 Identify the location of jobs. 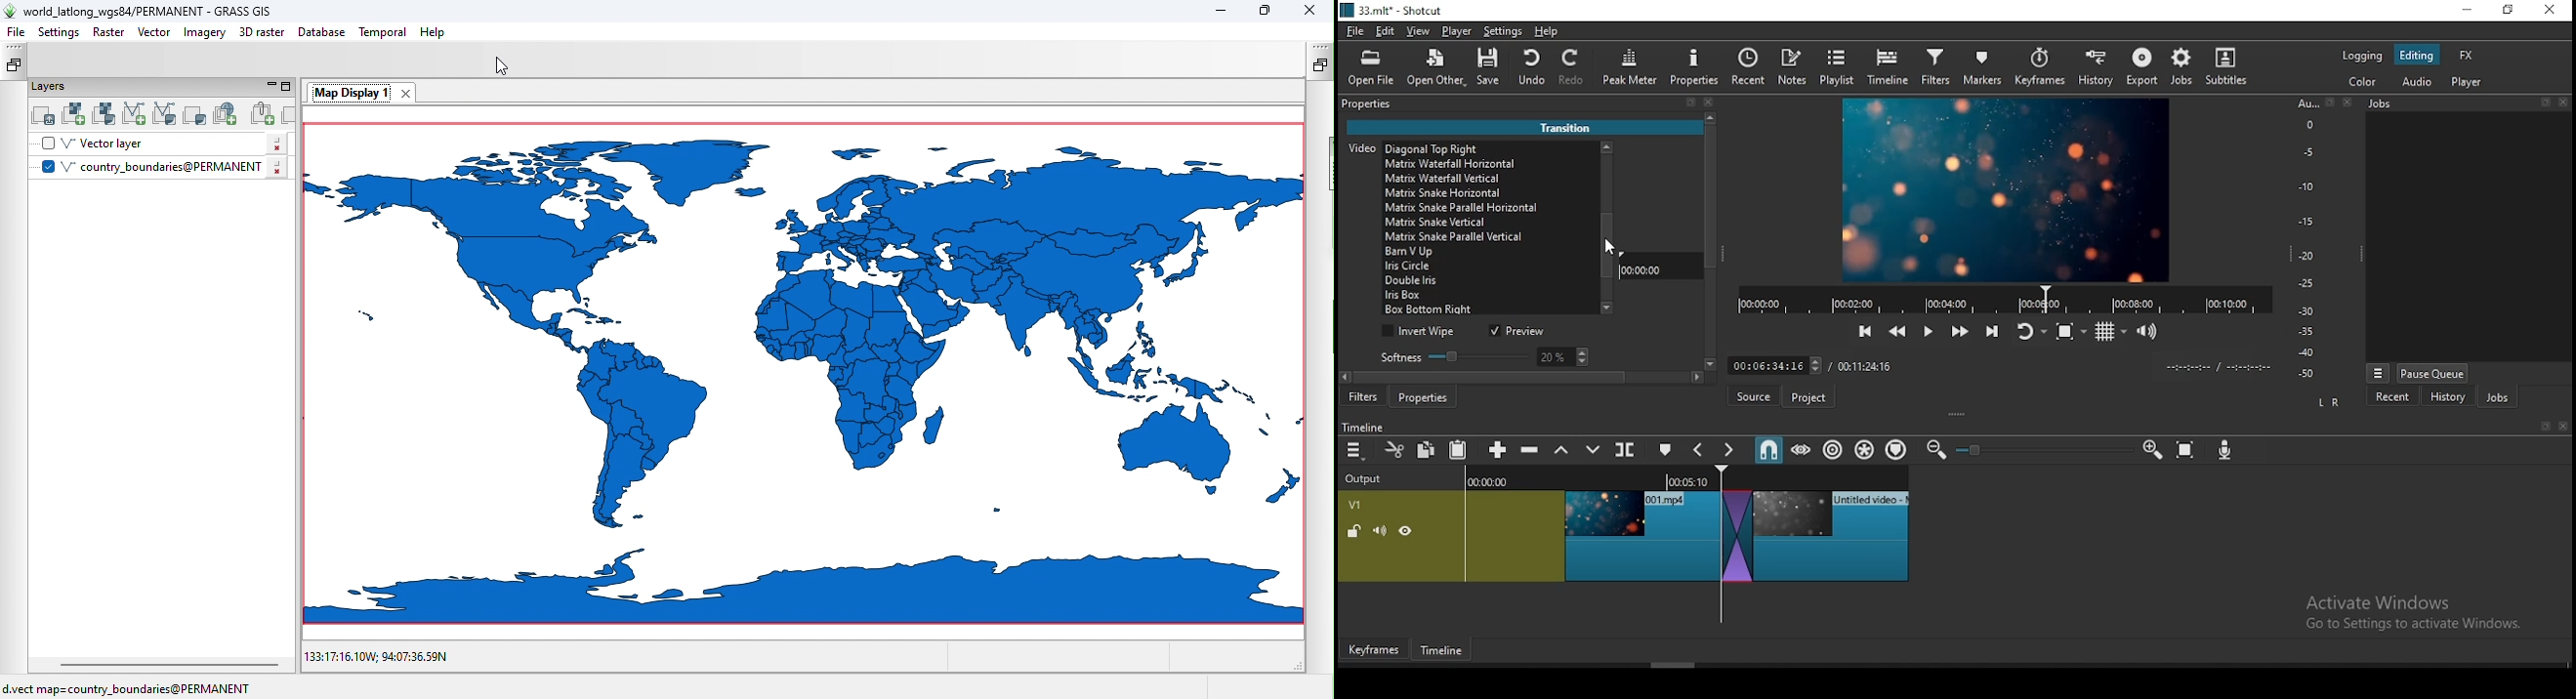
(2497, 399).